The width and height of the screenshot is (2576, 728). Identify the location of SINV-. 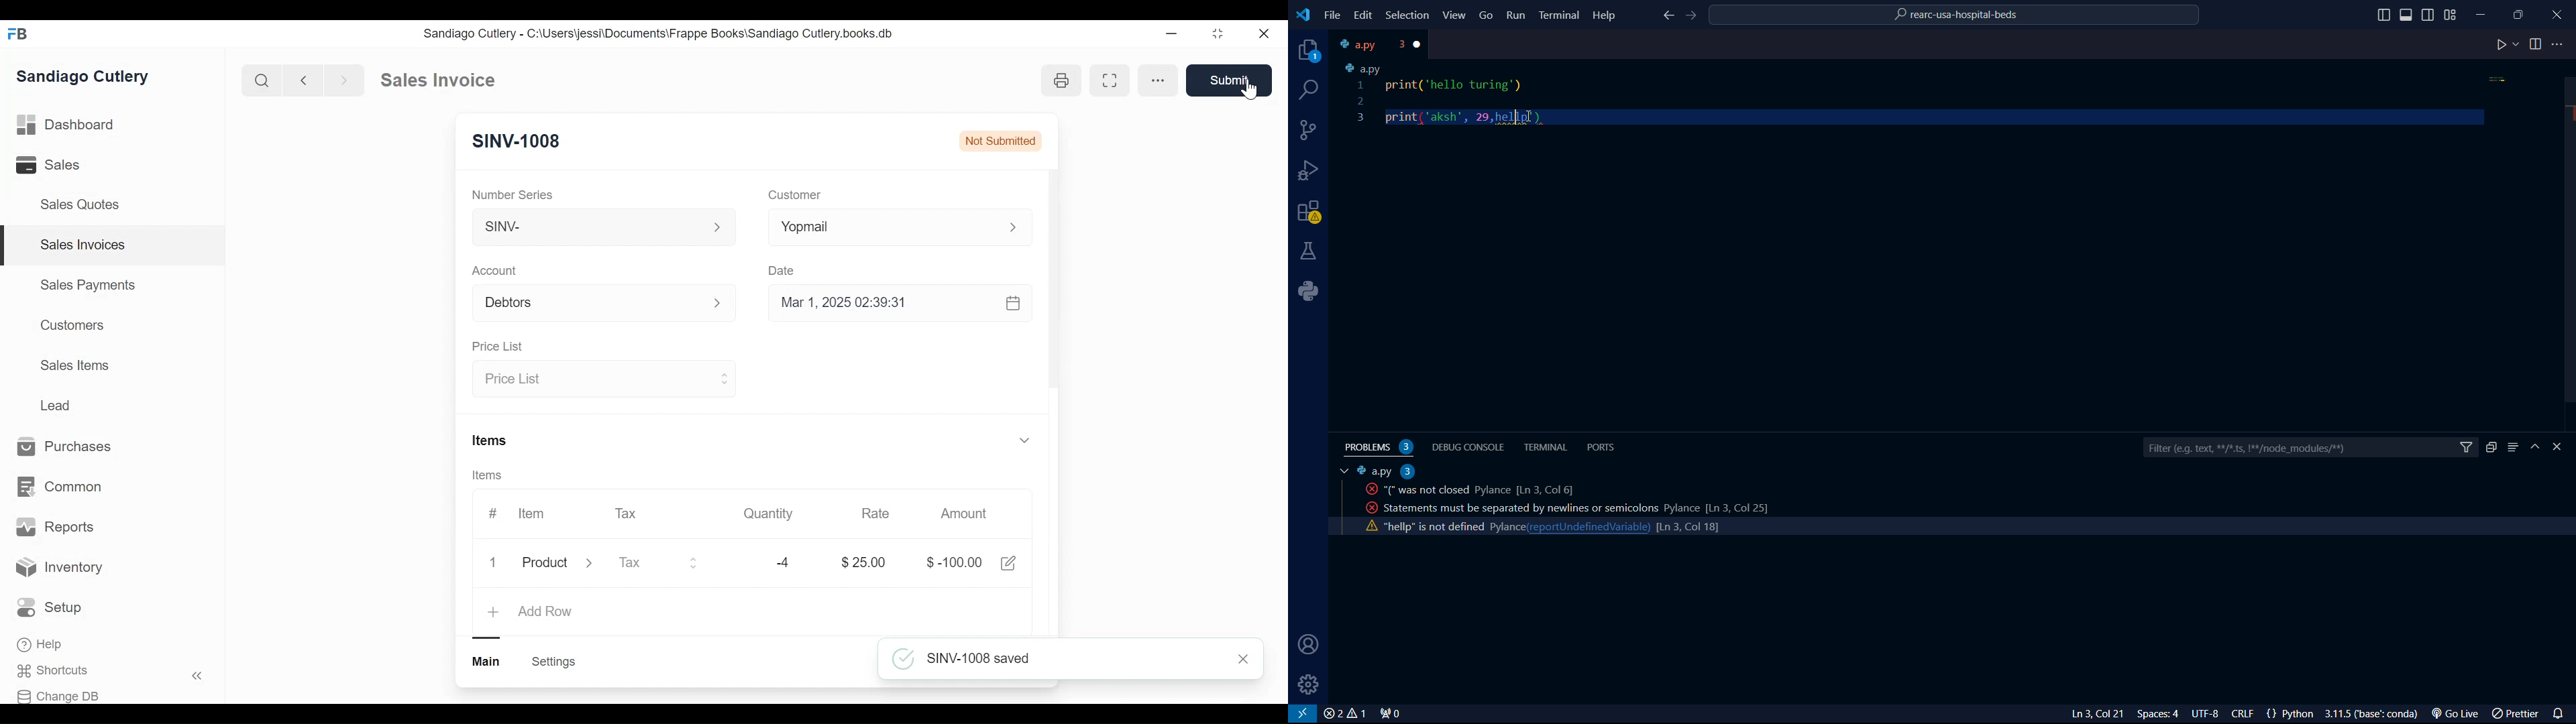
(598, 225).